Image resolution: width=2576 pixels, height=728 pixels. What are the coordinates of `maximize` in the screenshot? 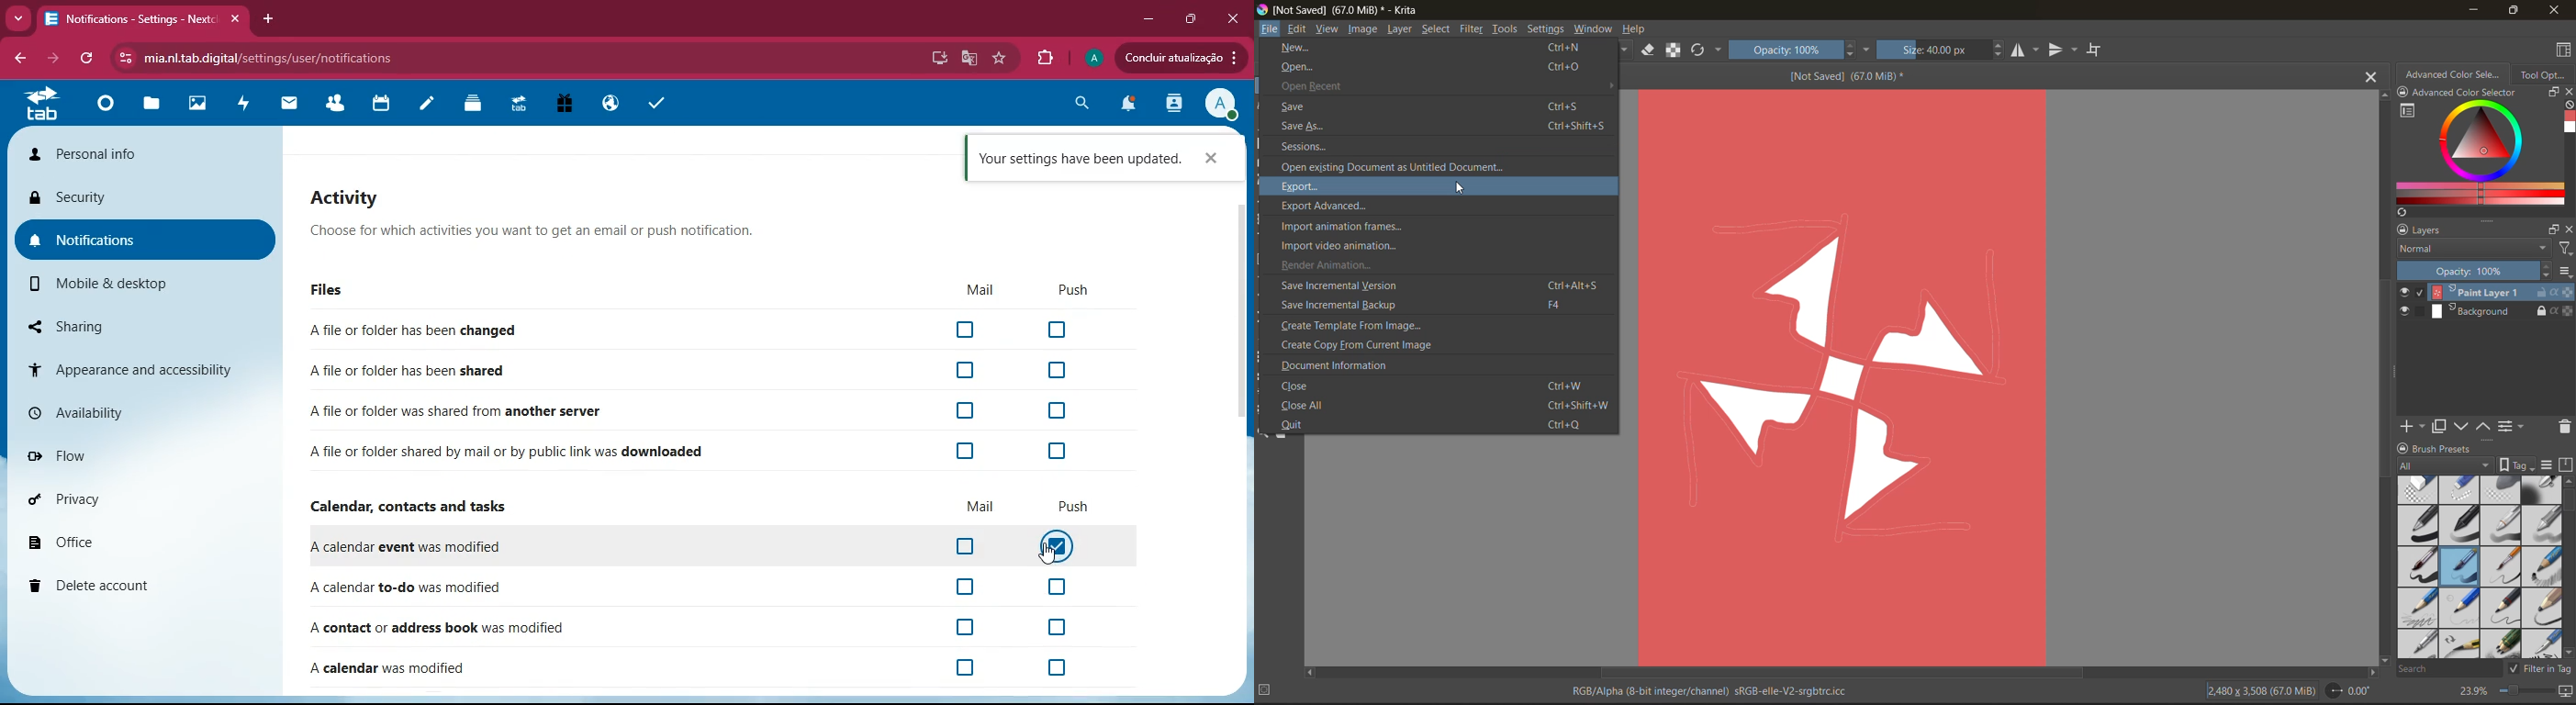 It's located at (2513, 9).